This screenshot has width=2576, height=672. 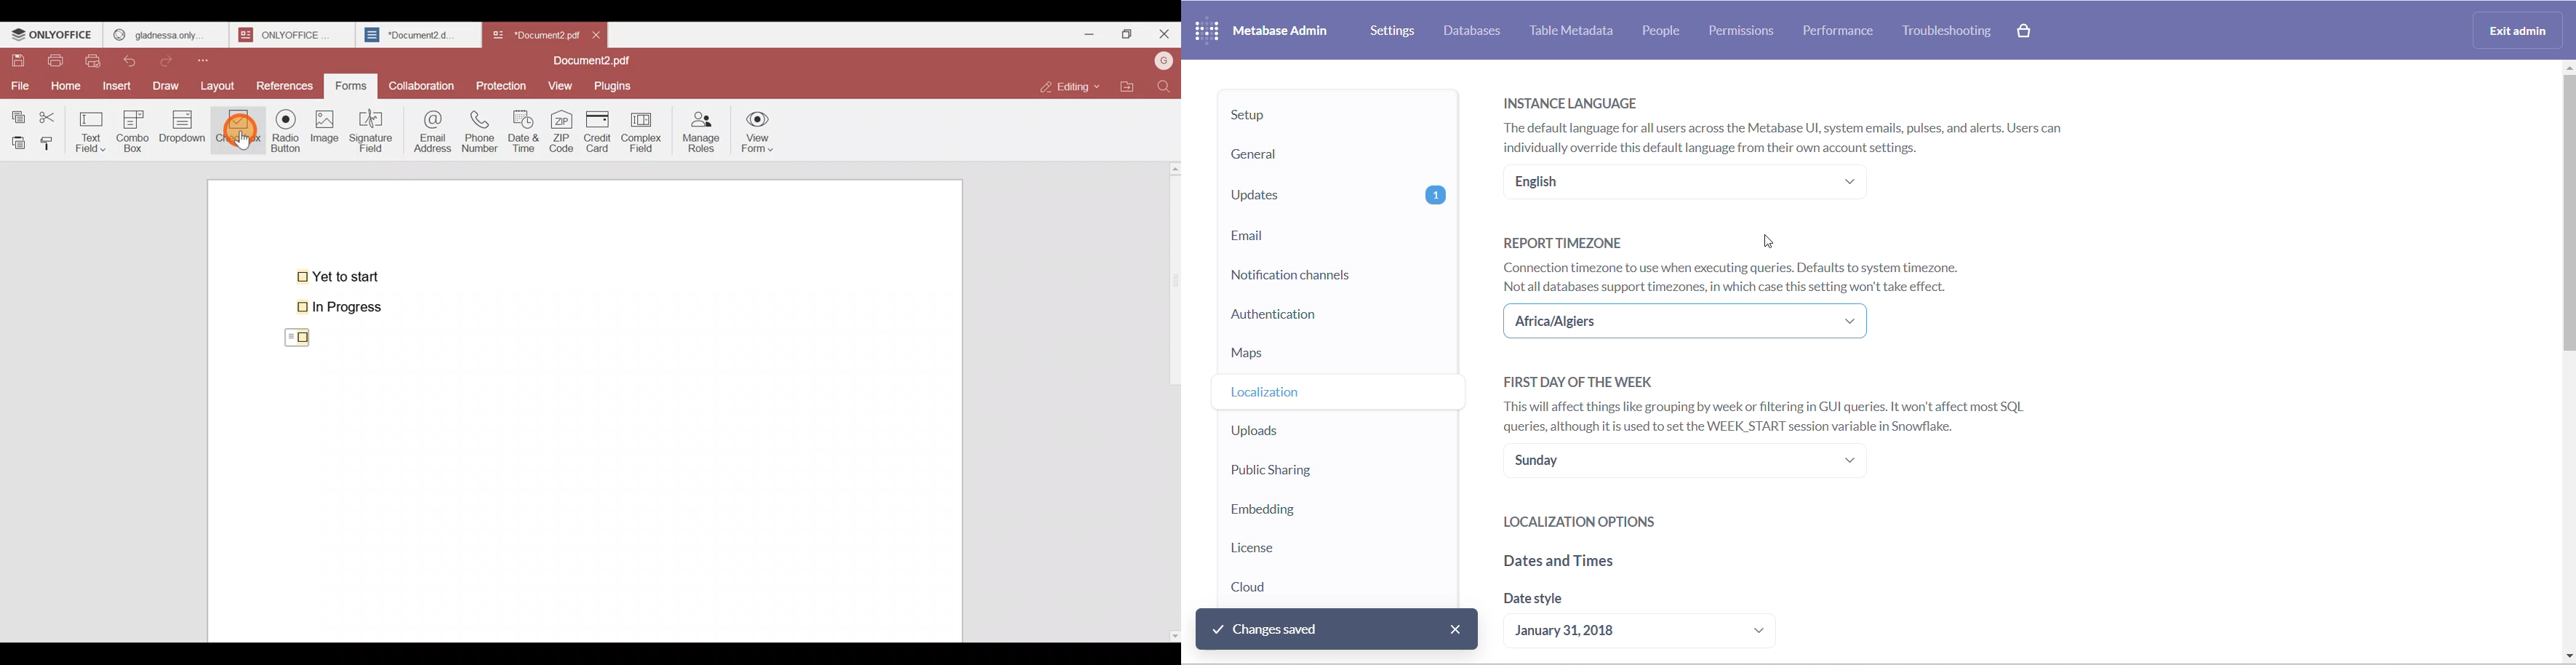 What do you see at coordinates (1128, 85) in the screenshot?
I see `Open file location` at bounding box center [1128, 85].